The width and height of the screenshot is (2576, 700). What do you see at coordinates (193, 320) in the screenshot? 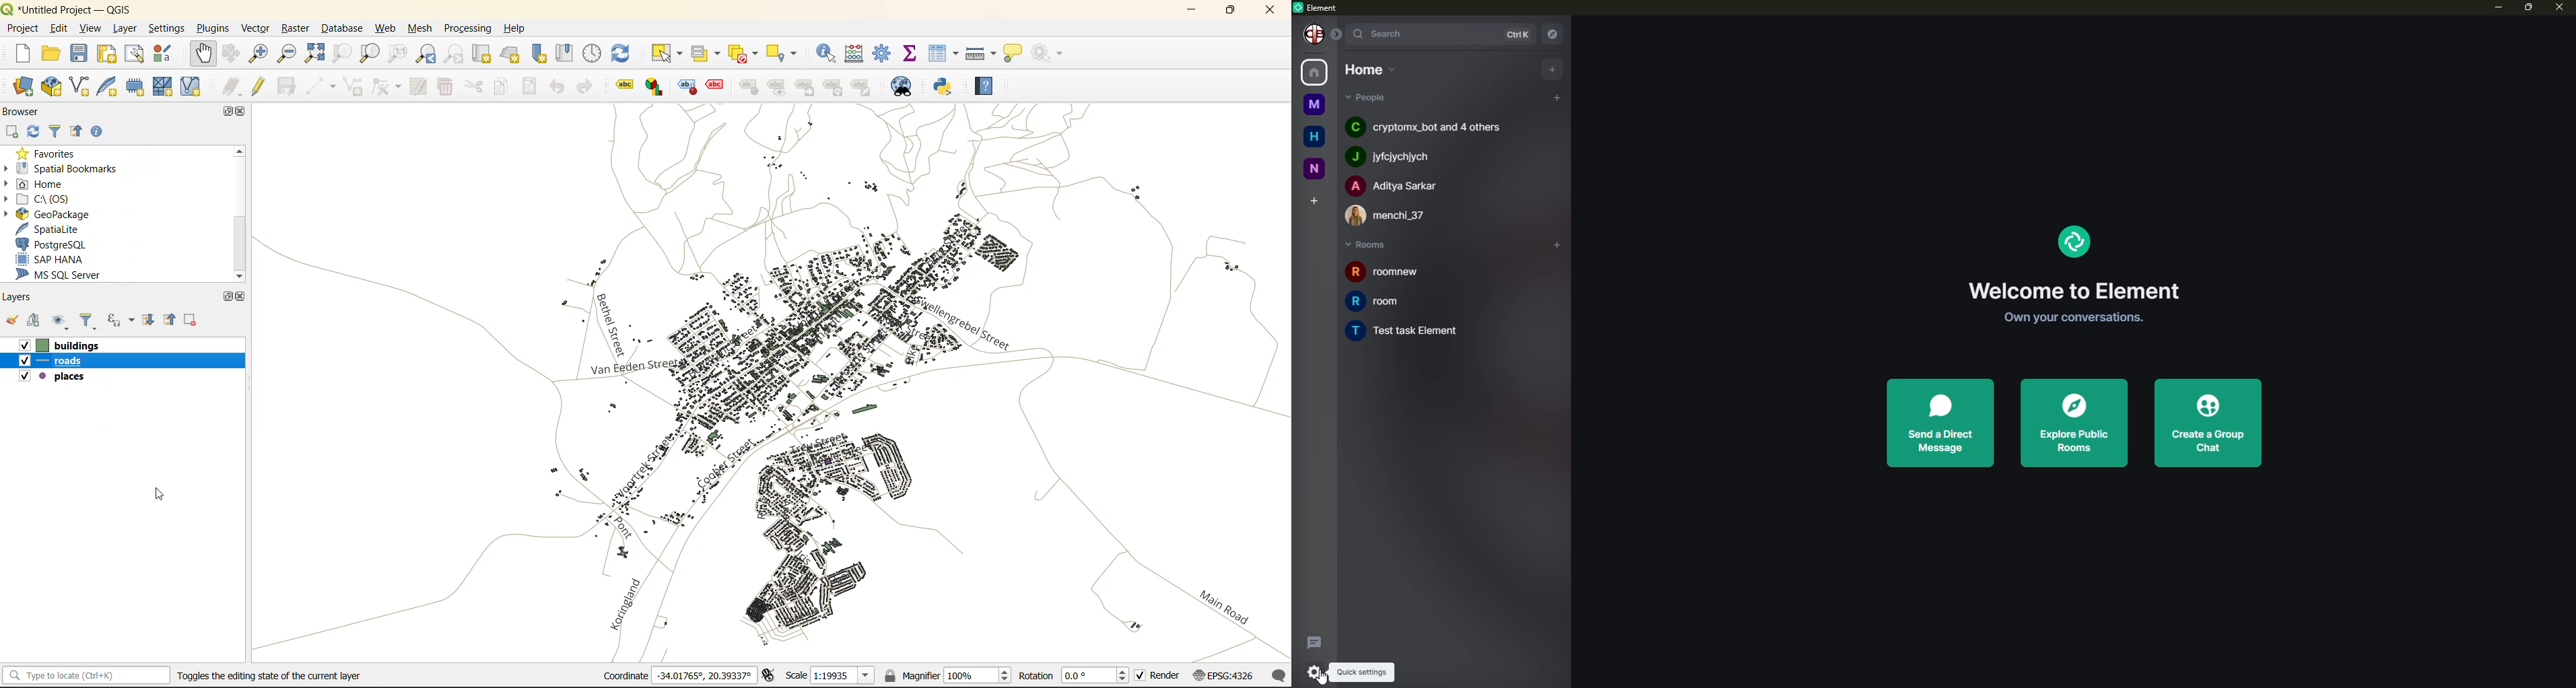
I see `remove` at bounding box center [193, 320].